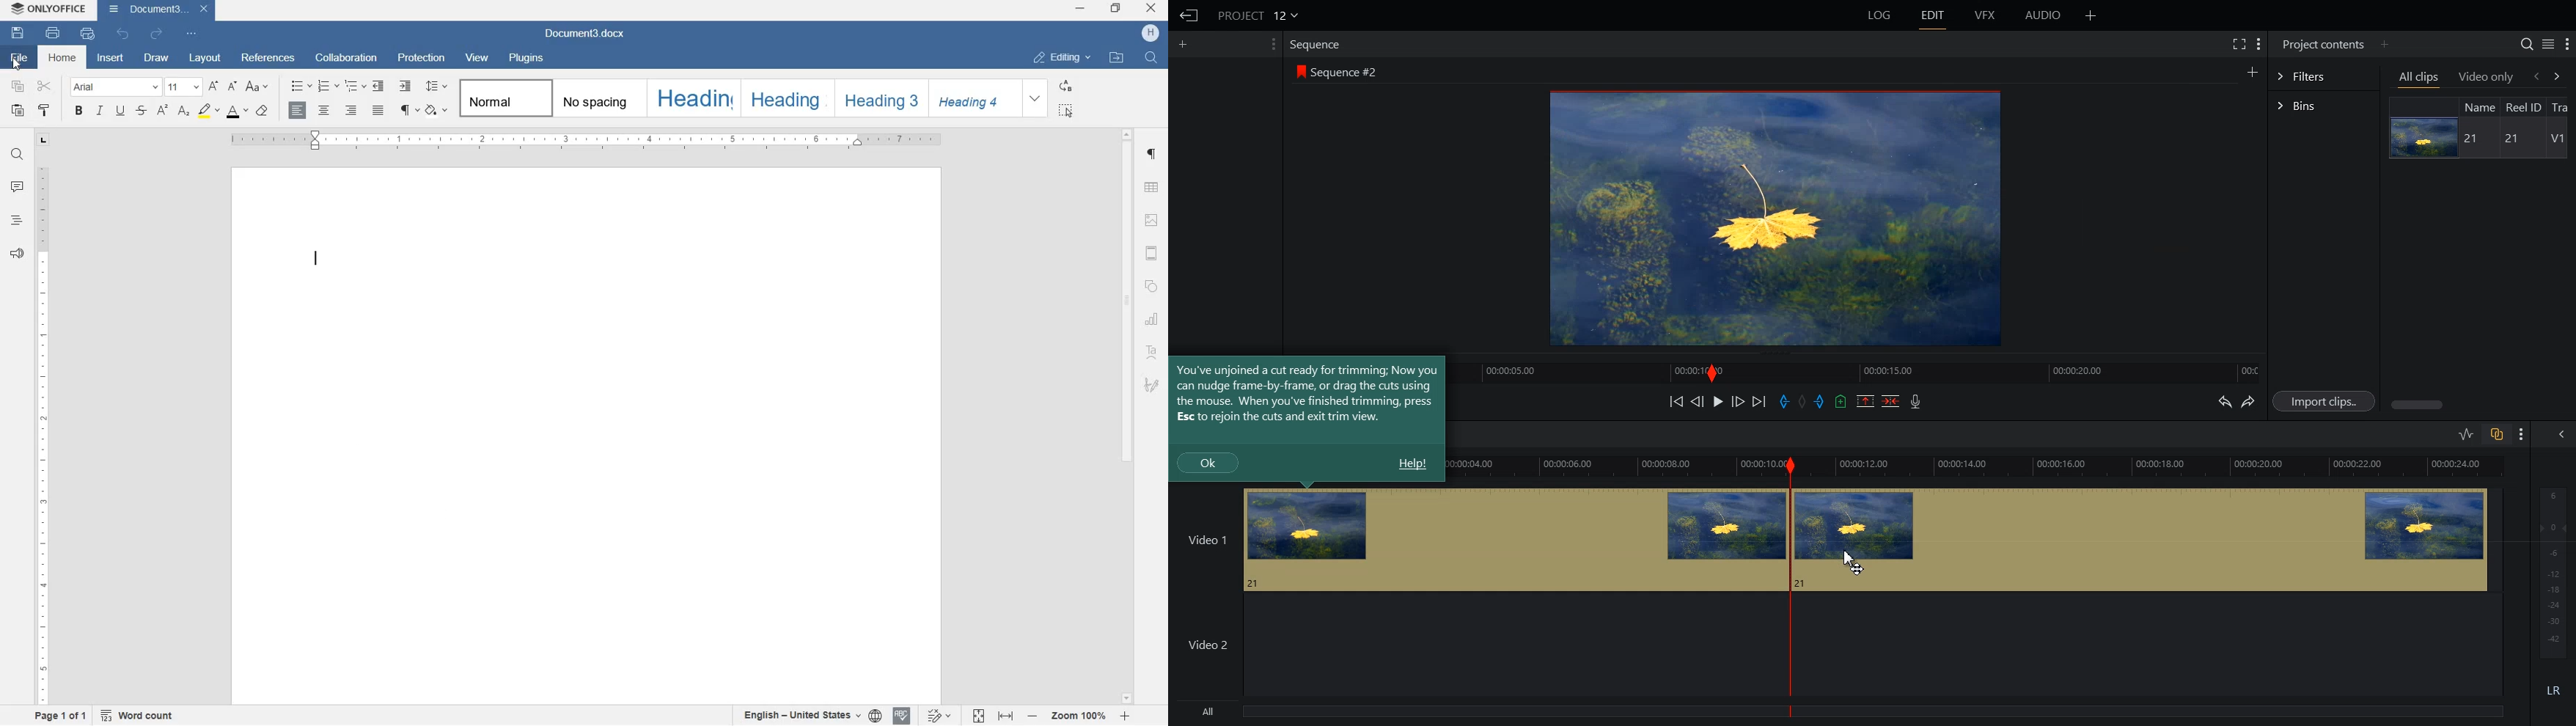  What do you see at coordinates (298, 111) in the screenshot?
I see `align right` at bounding box center [298, 111].